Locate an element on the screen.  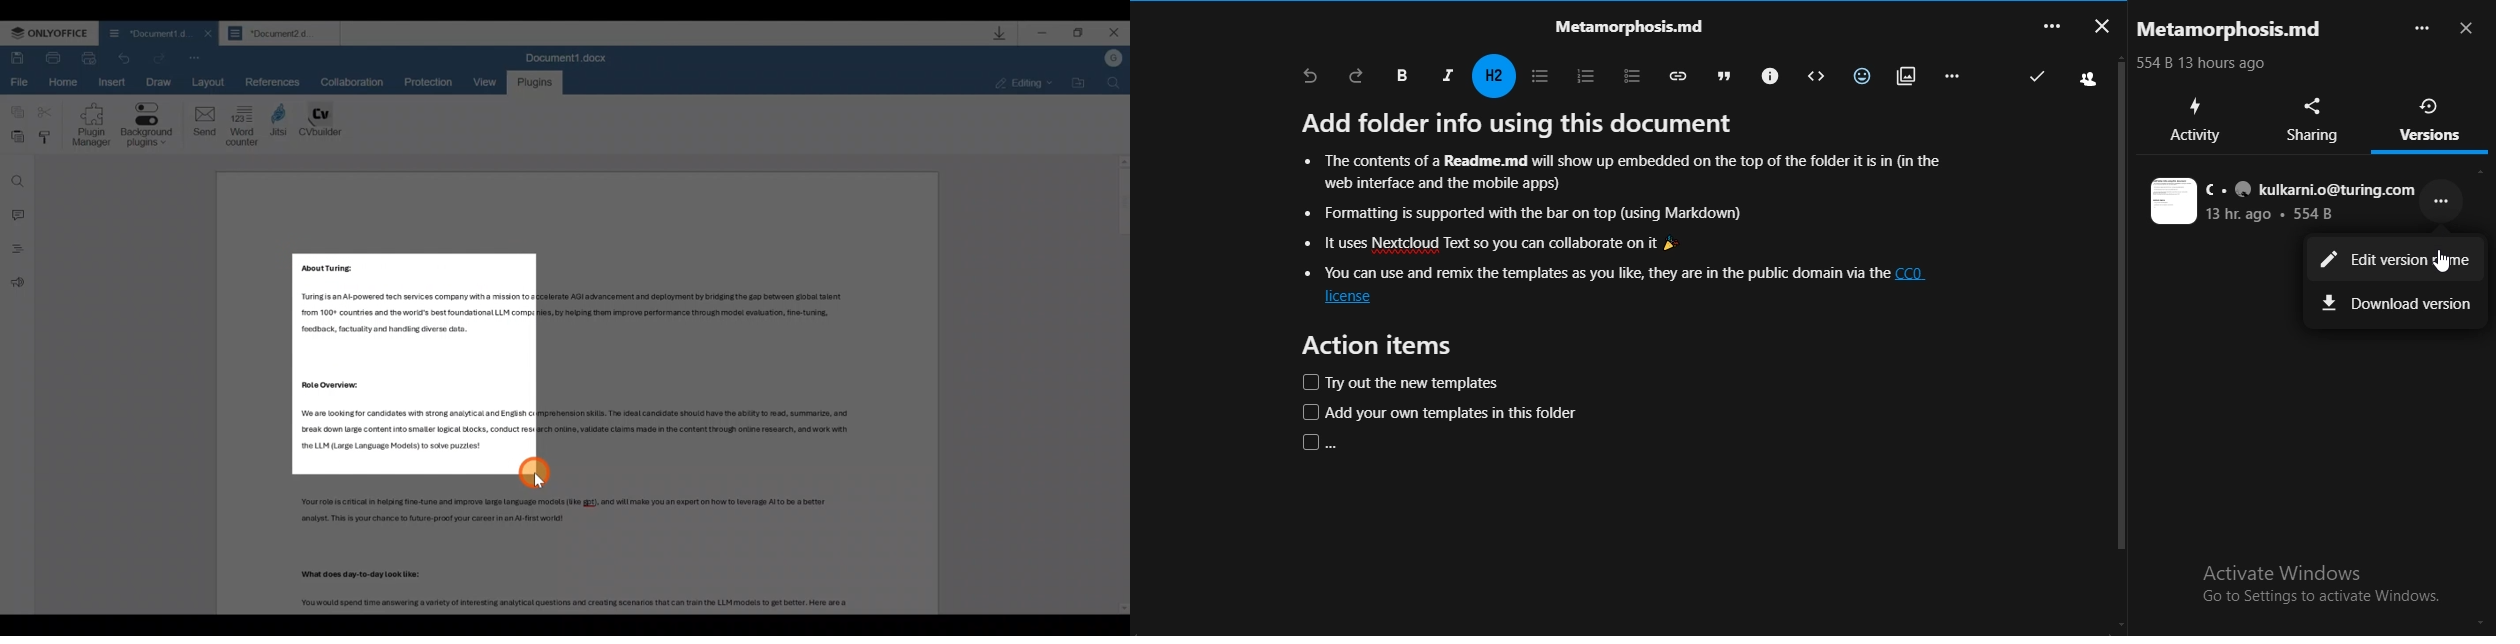
Protection is located at coordinates (435, 82).